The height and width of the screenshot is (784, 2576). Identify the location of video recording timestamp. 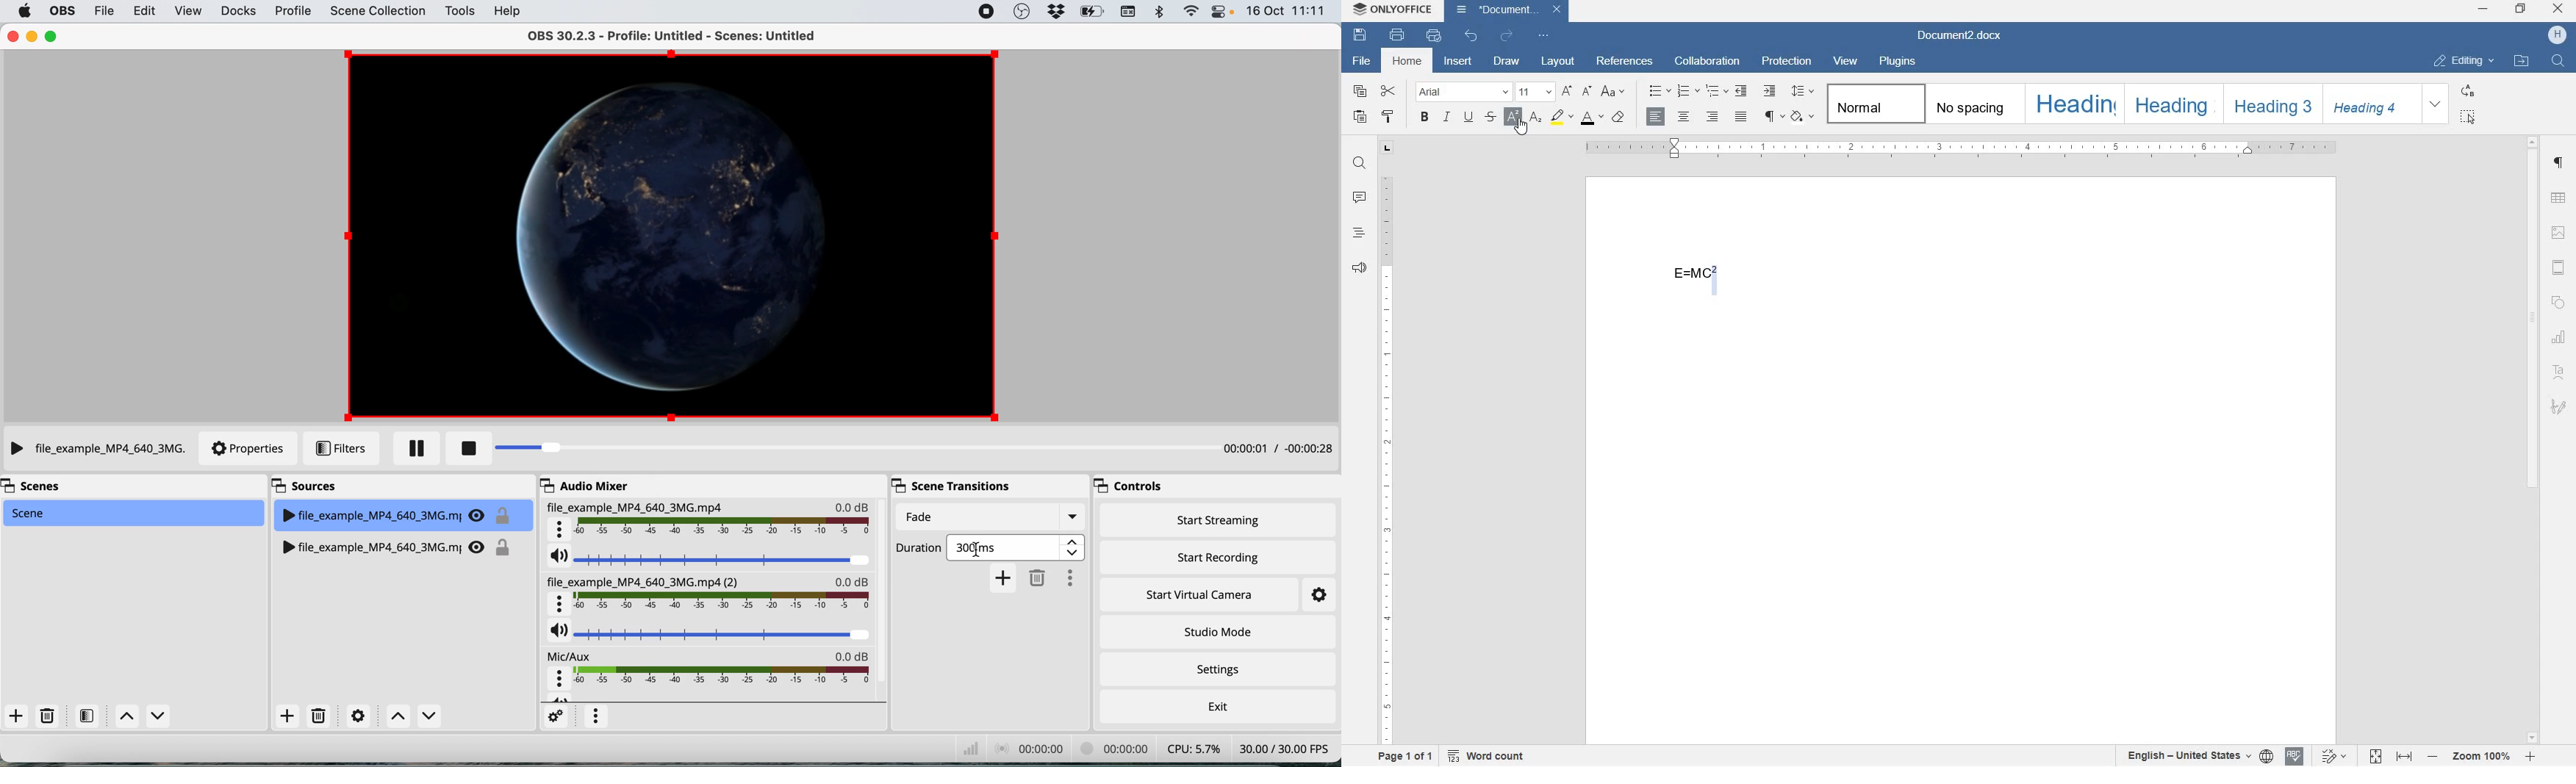
(1109, 748).